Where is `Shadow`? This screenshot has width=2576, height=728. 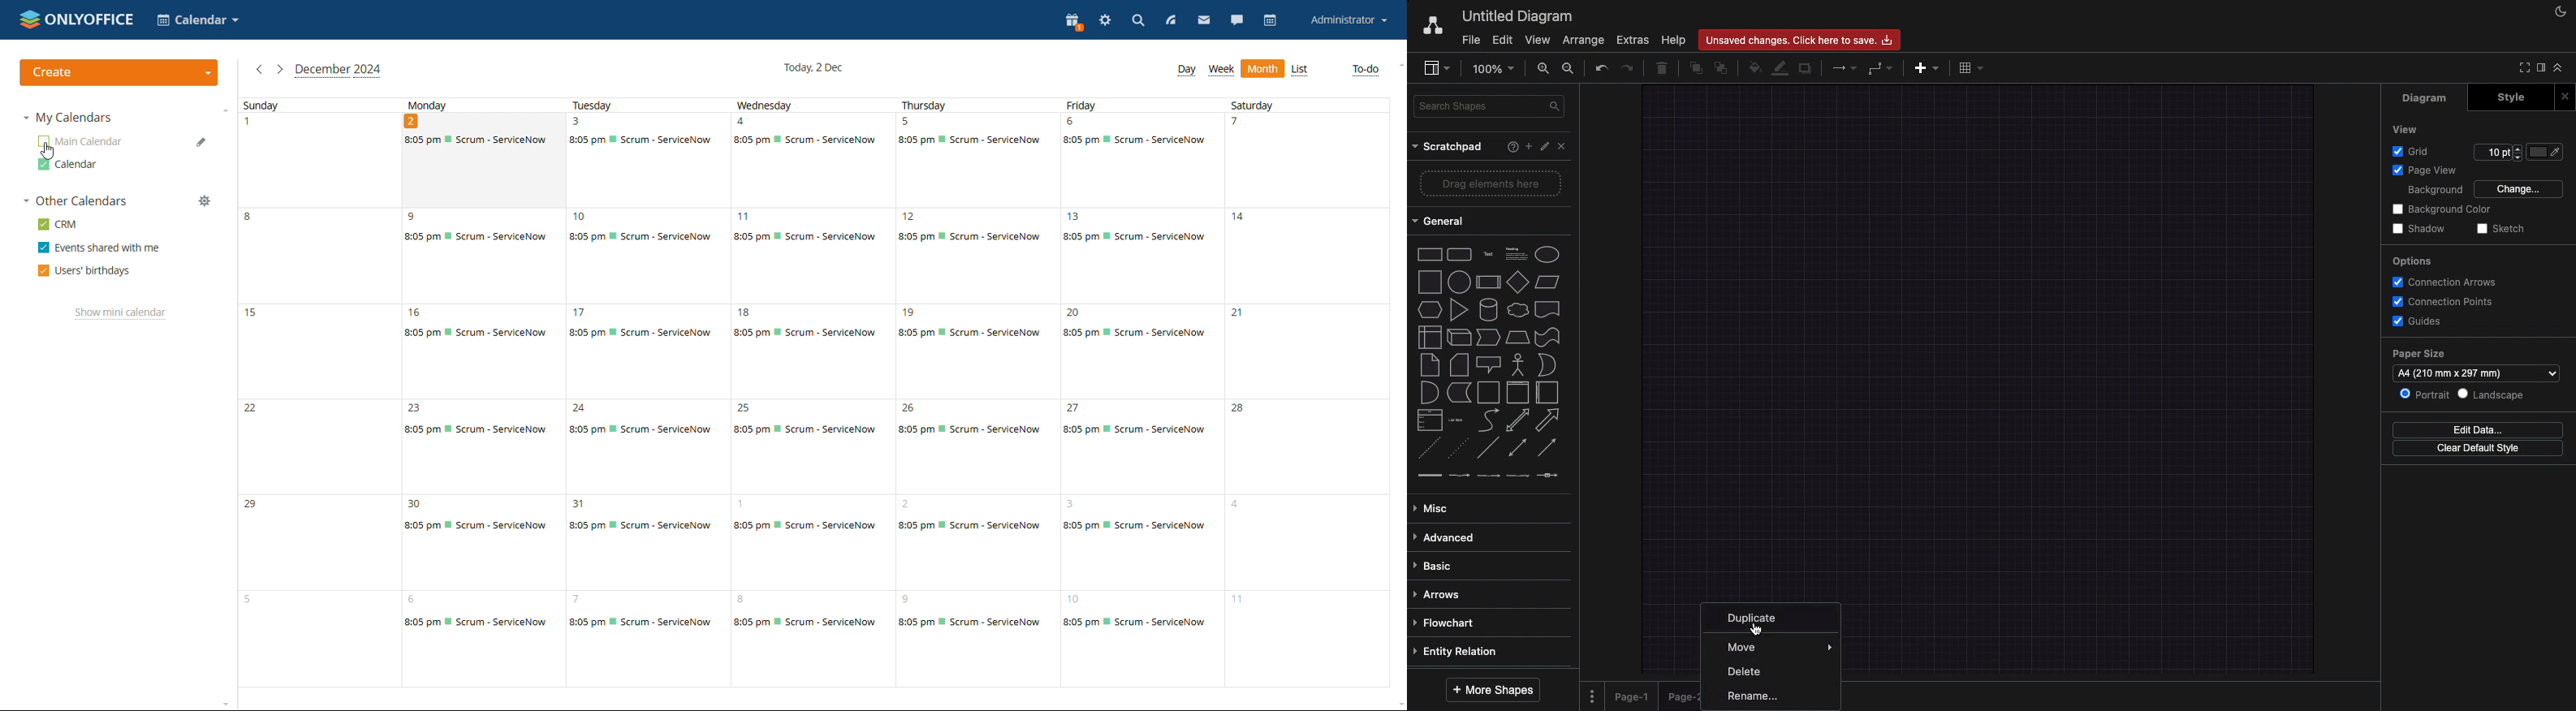 Shadow is located at coordinates (2417, 230).